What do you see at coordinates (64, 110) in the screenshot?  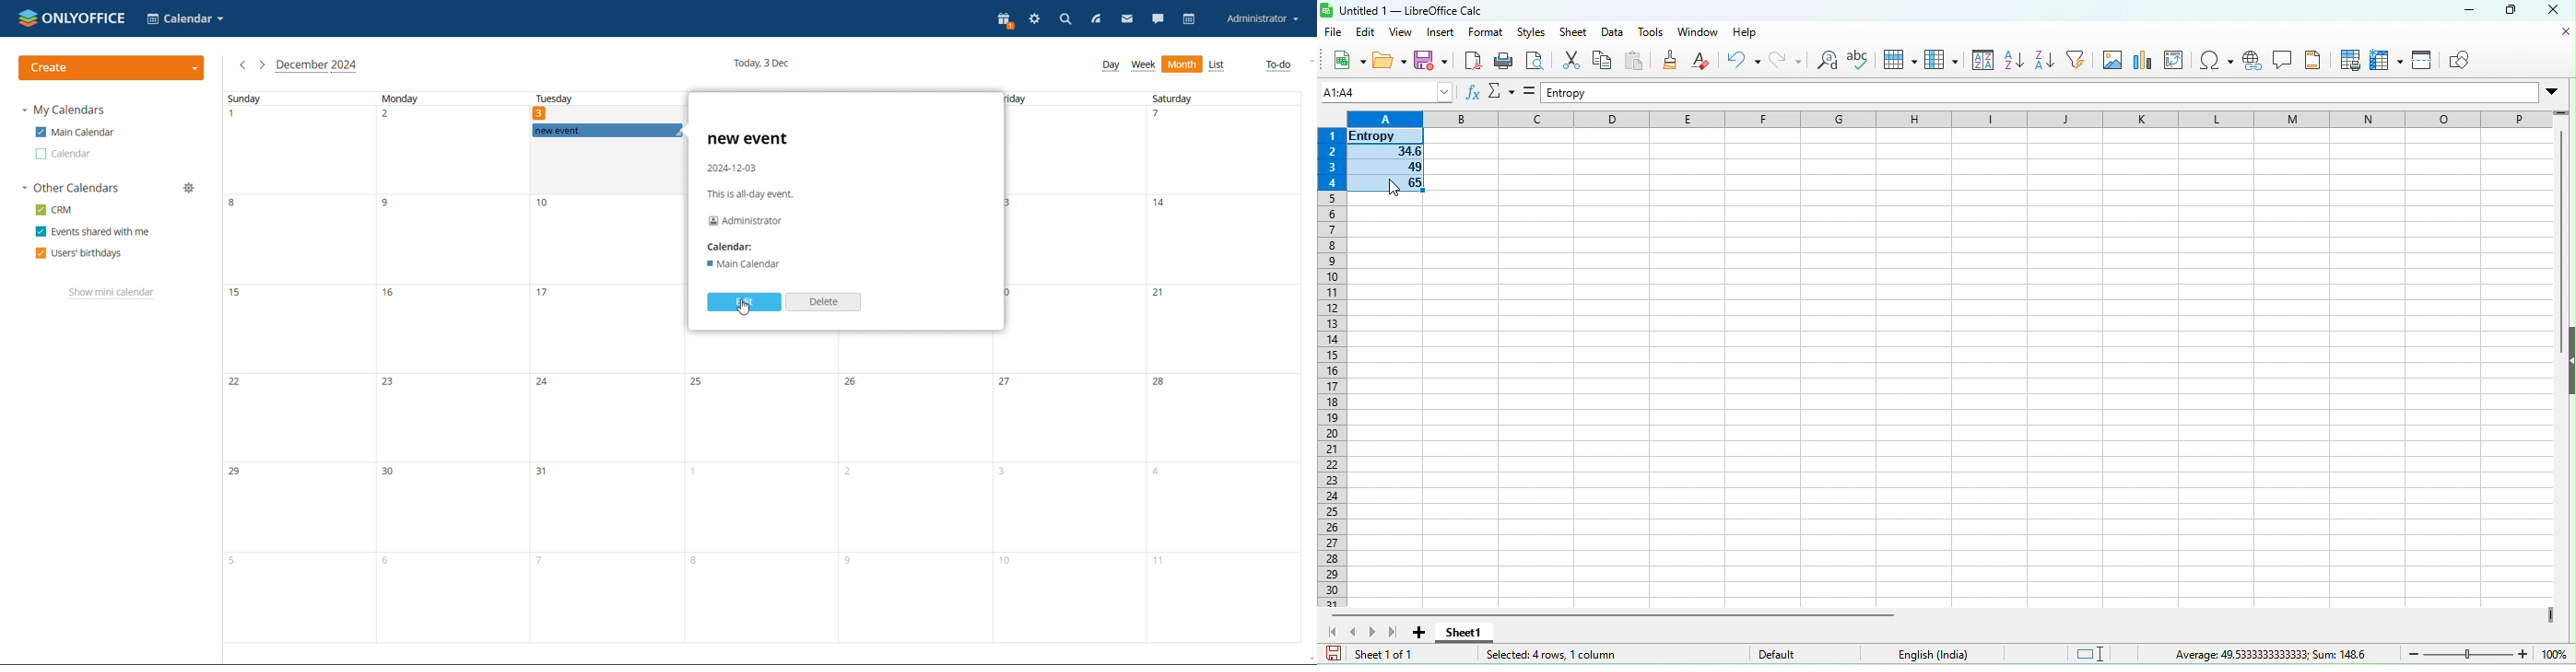 I see `my calendars` at bounding box center [64, 110].